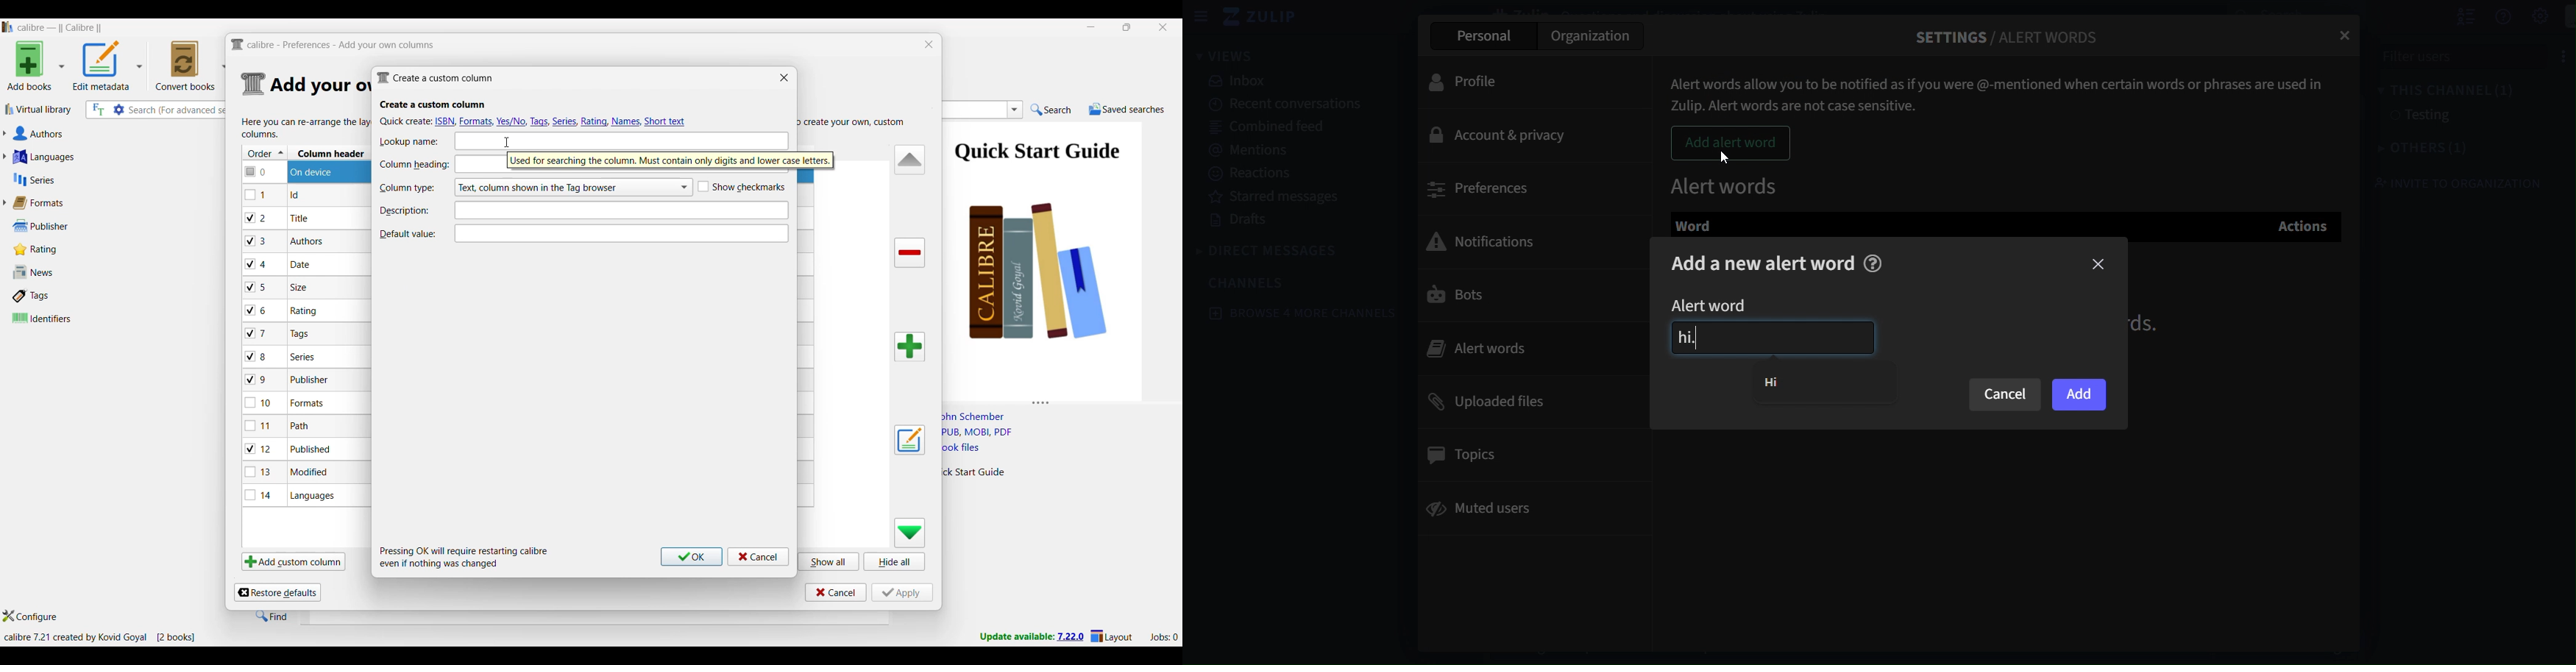  Describe the element at coordinates (94, 156) in the screenshot. I see `Languages` at that location.